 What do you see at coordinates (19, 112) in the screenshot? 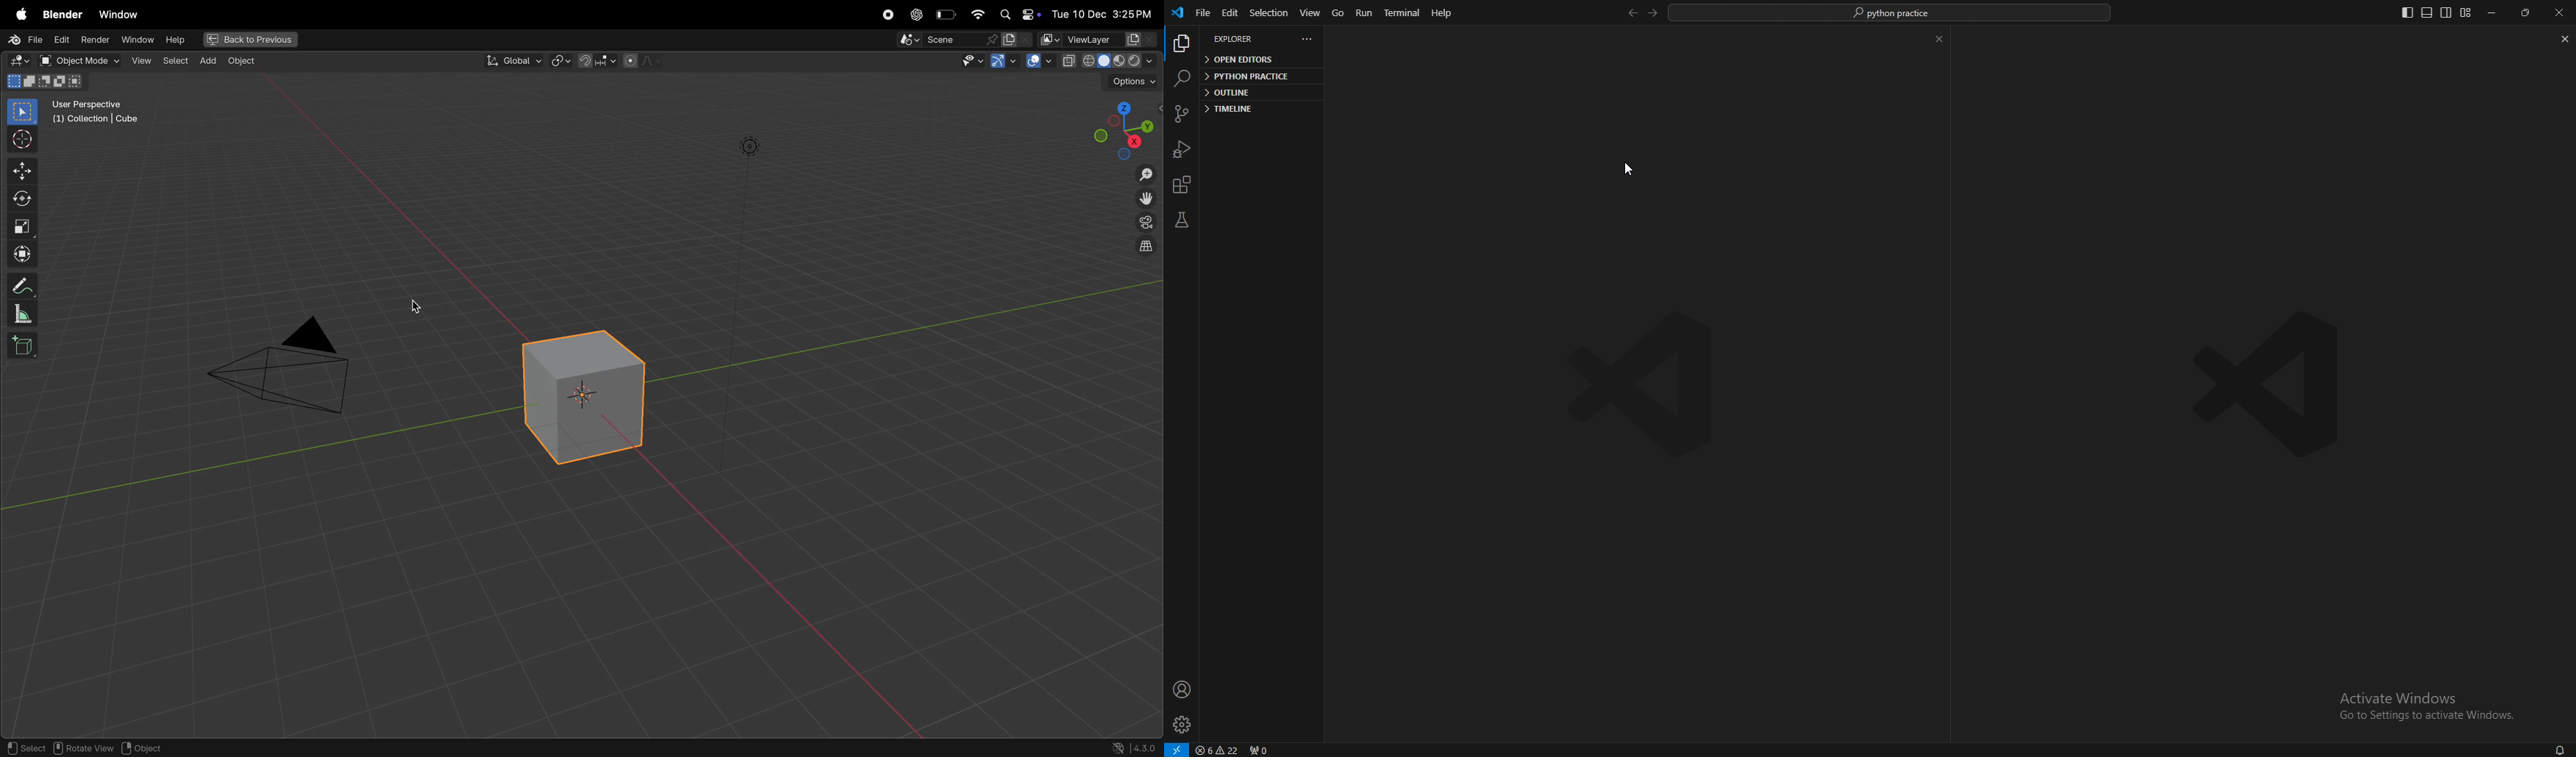
I see `select` at bounding box center [19, 112].